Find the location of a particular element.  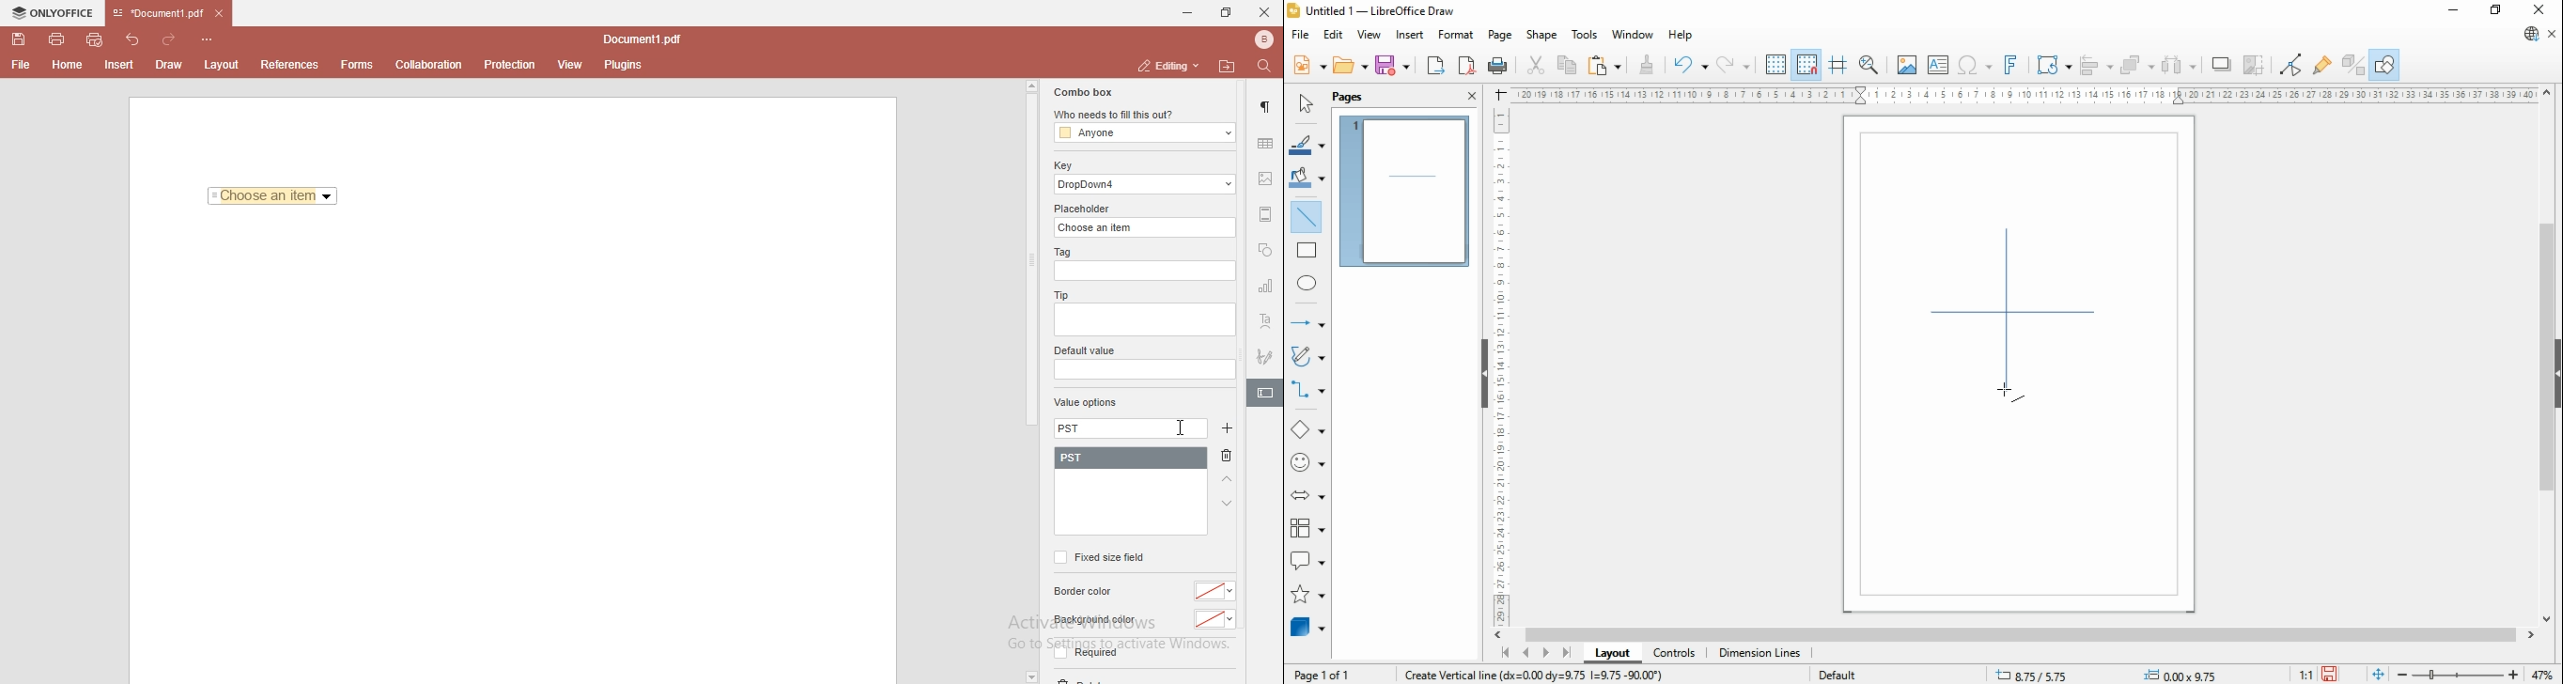

zoom slider is located at coordinates (2456, 675).